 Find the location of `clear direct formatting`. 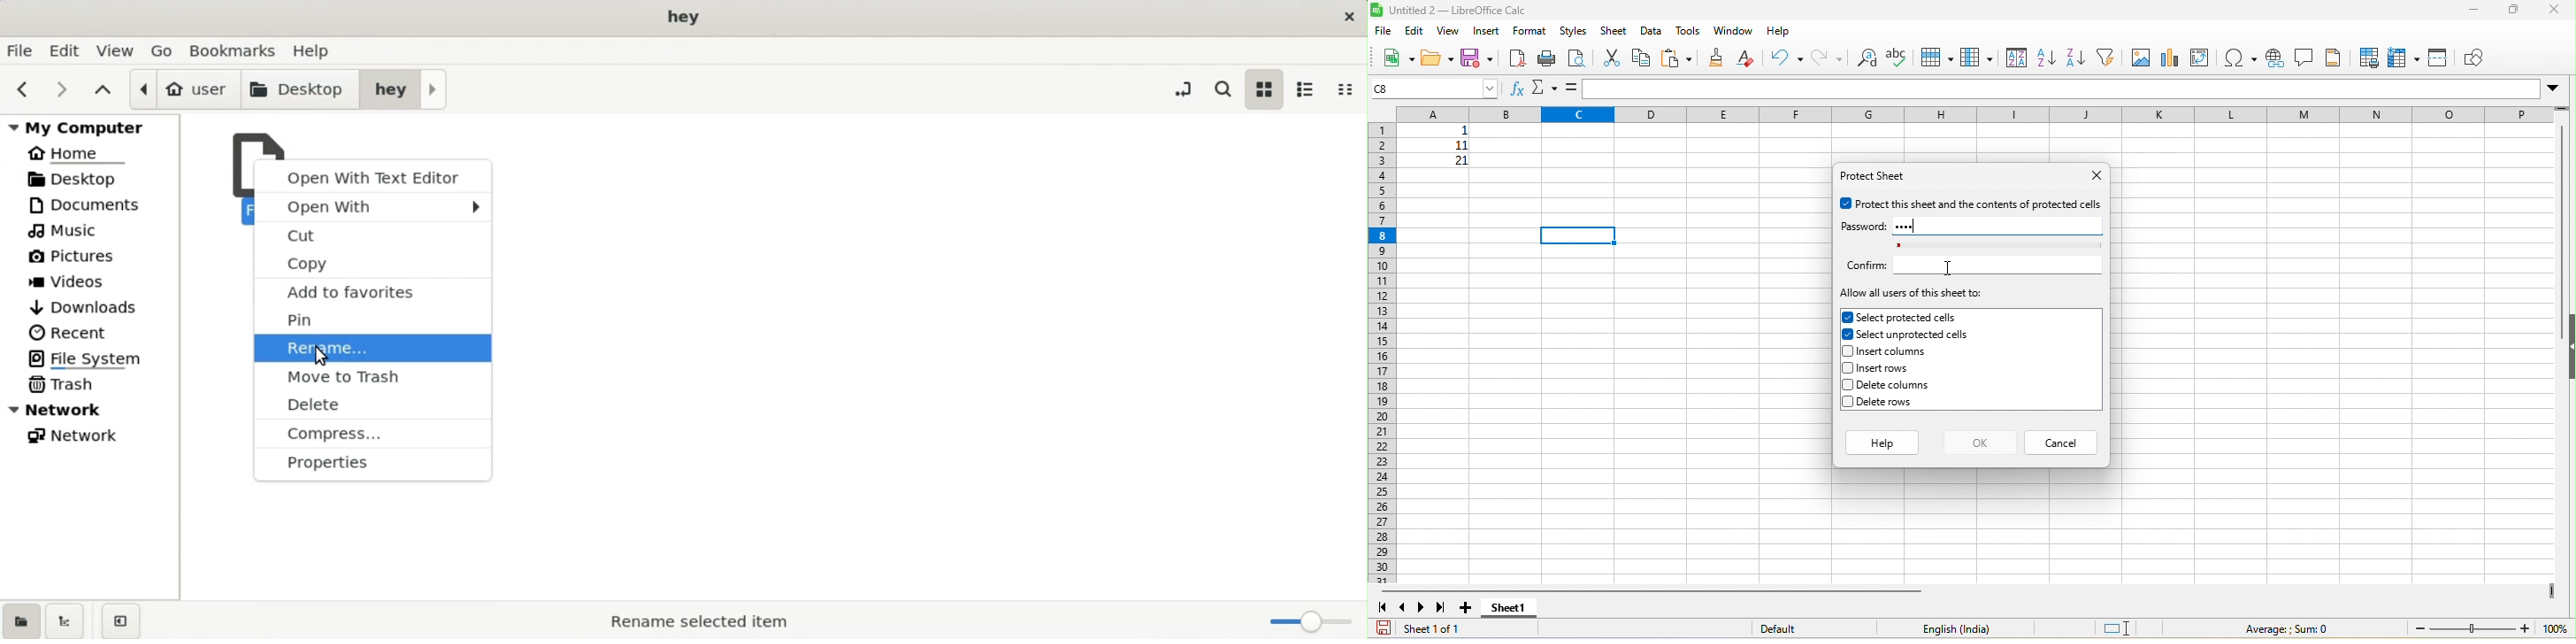

clear direct formatting is located at coordinates (1750, 58).